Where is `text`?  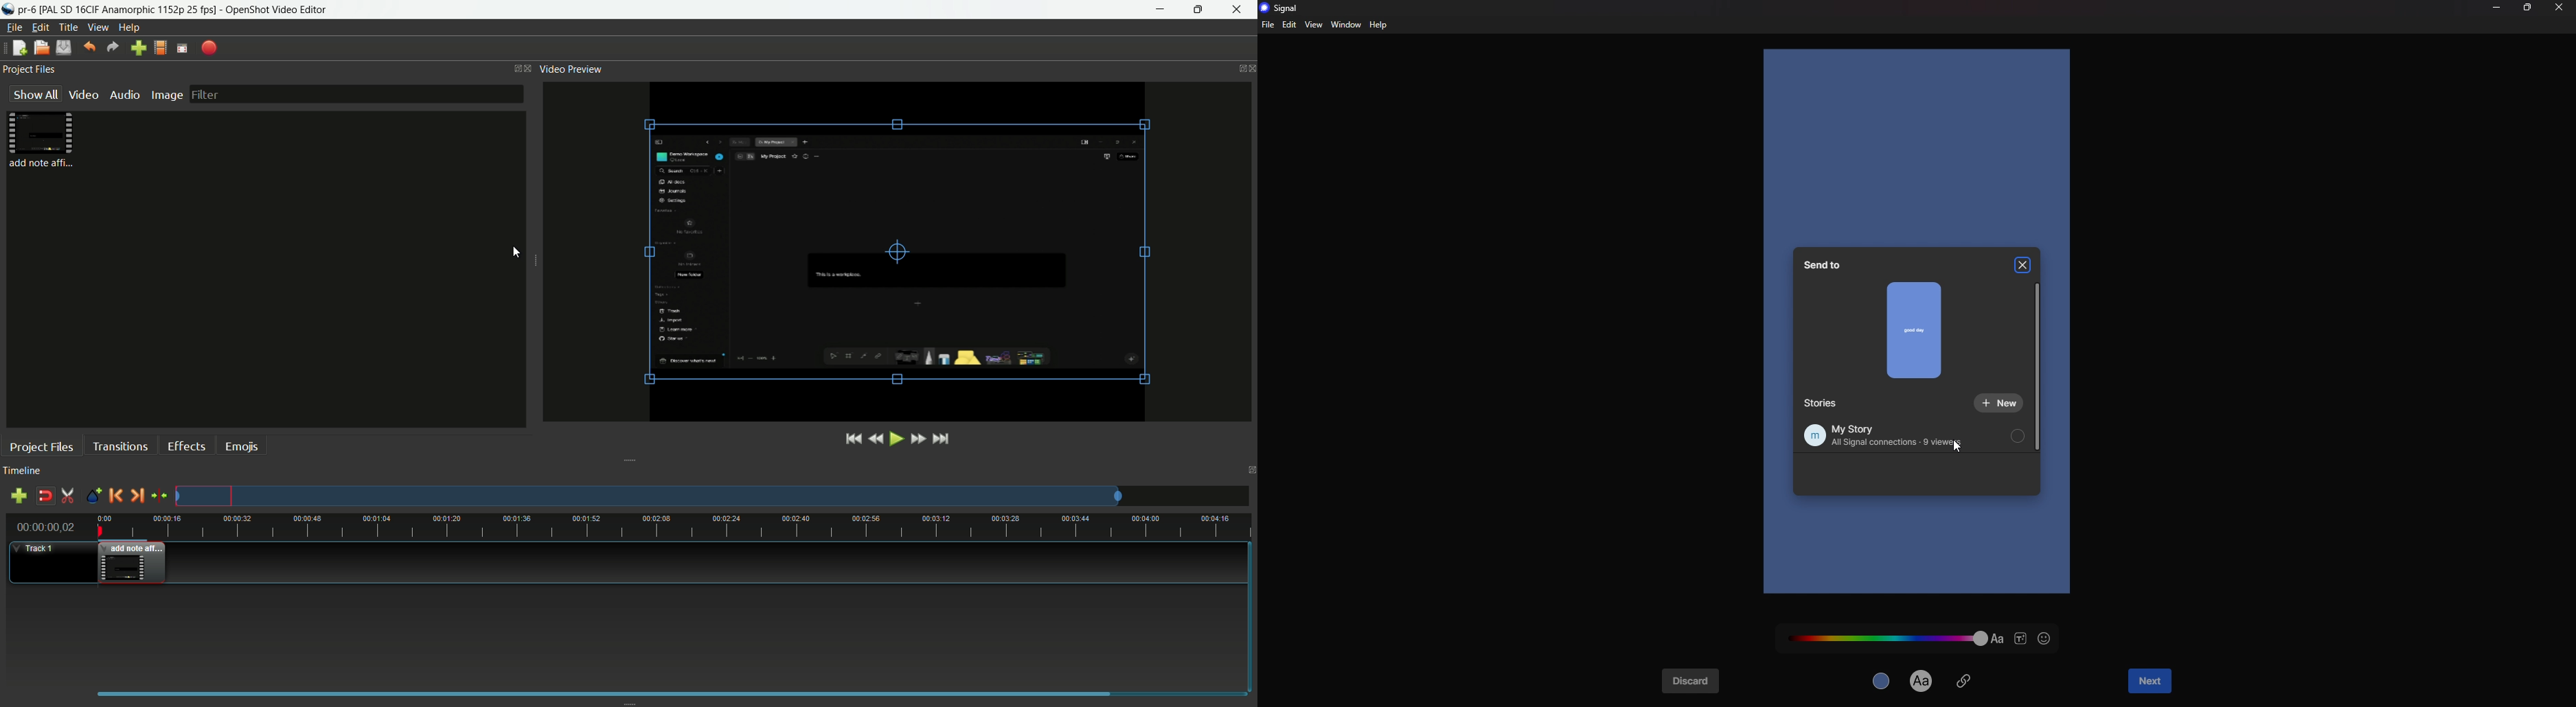 text is located at coordinates (1922, 680).